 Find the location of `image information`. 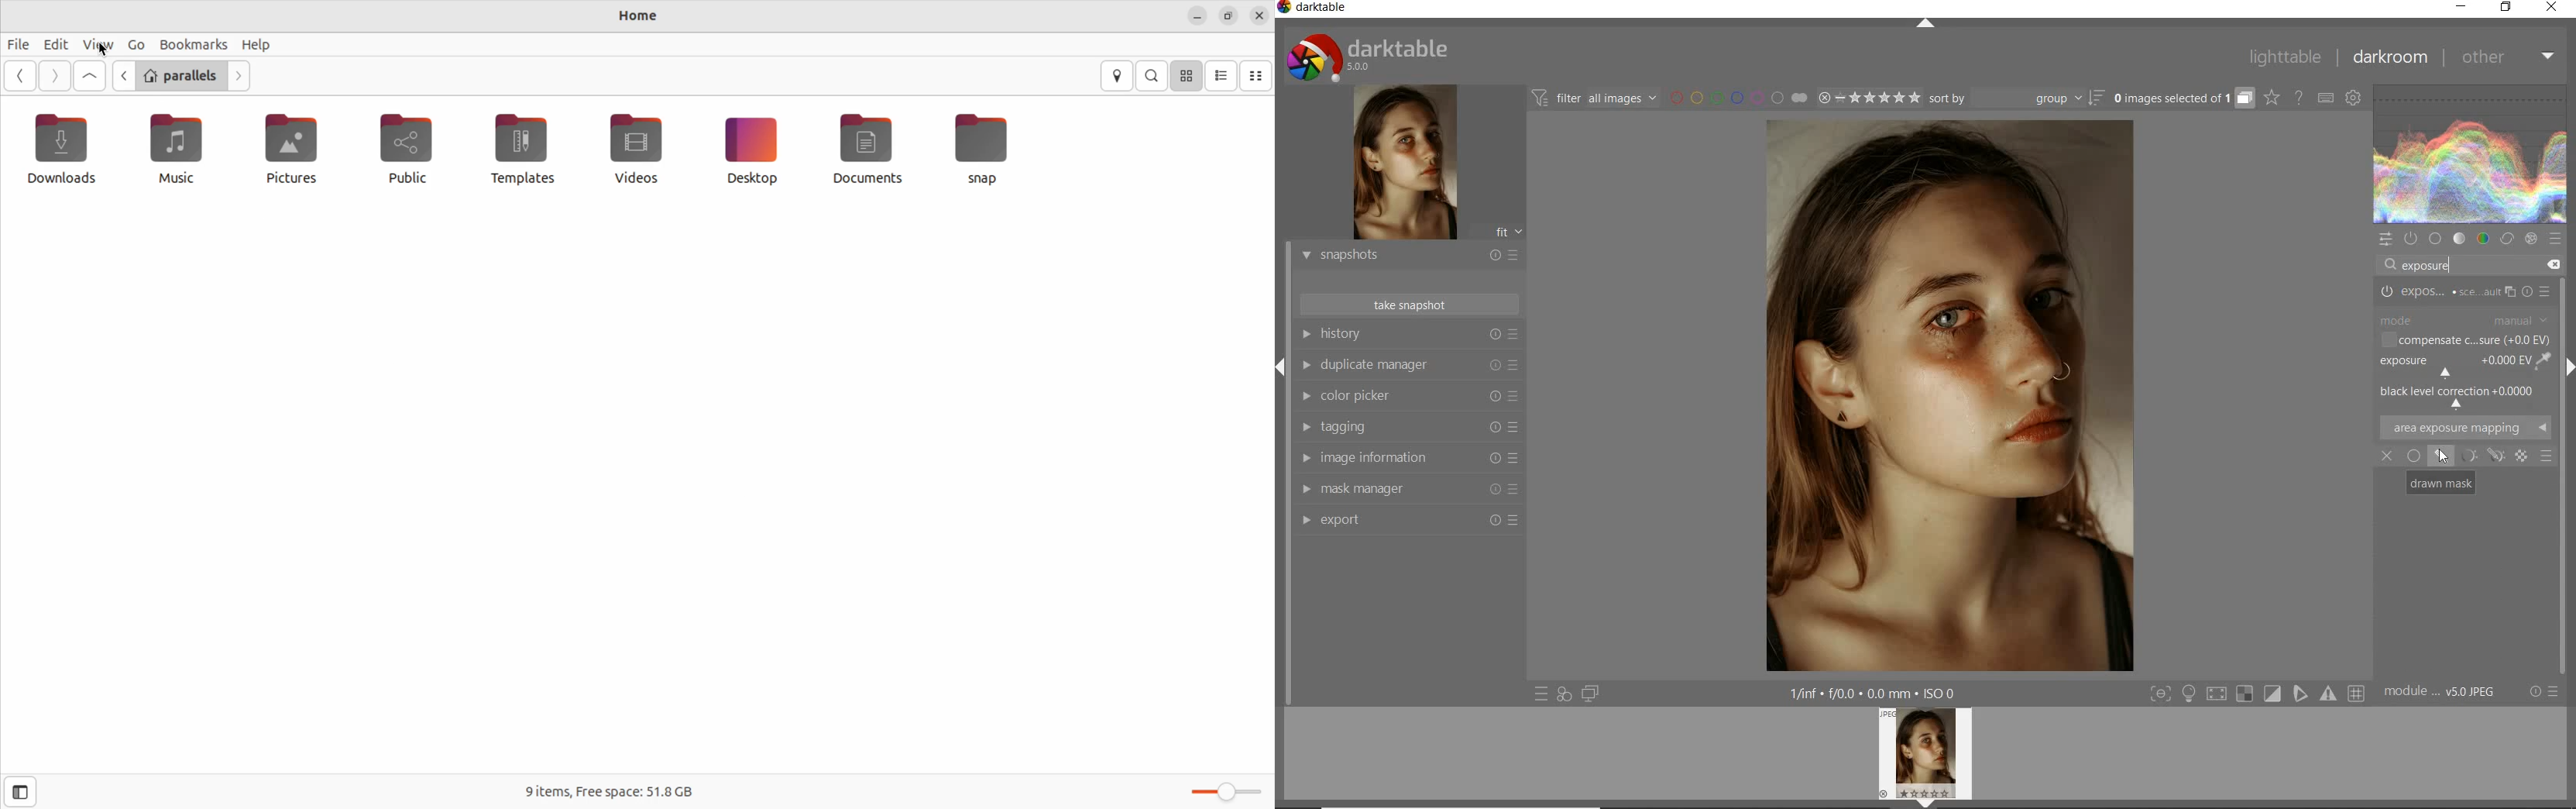

image information is located at coordinates (1409, 457).